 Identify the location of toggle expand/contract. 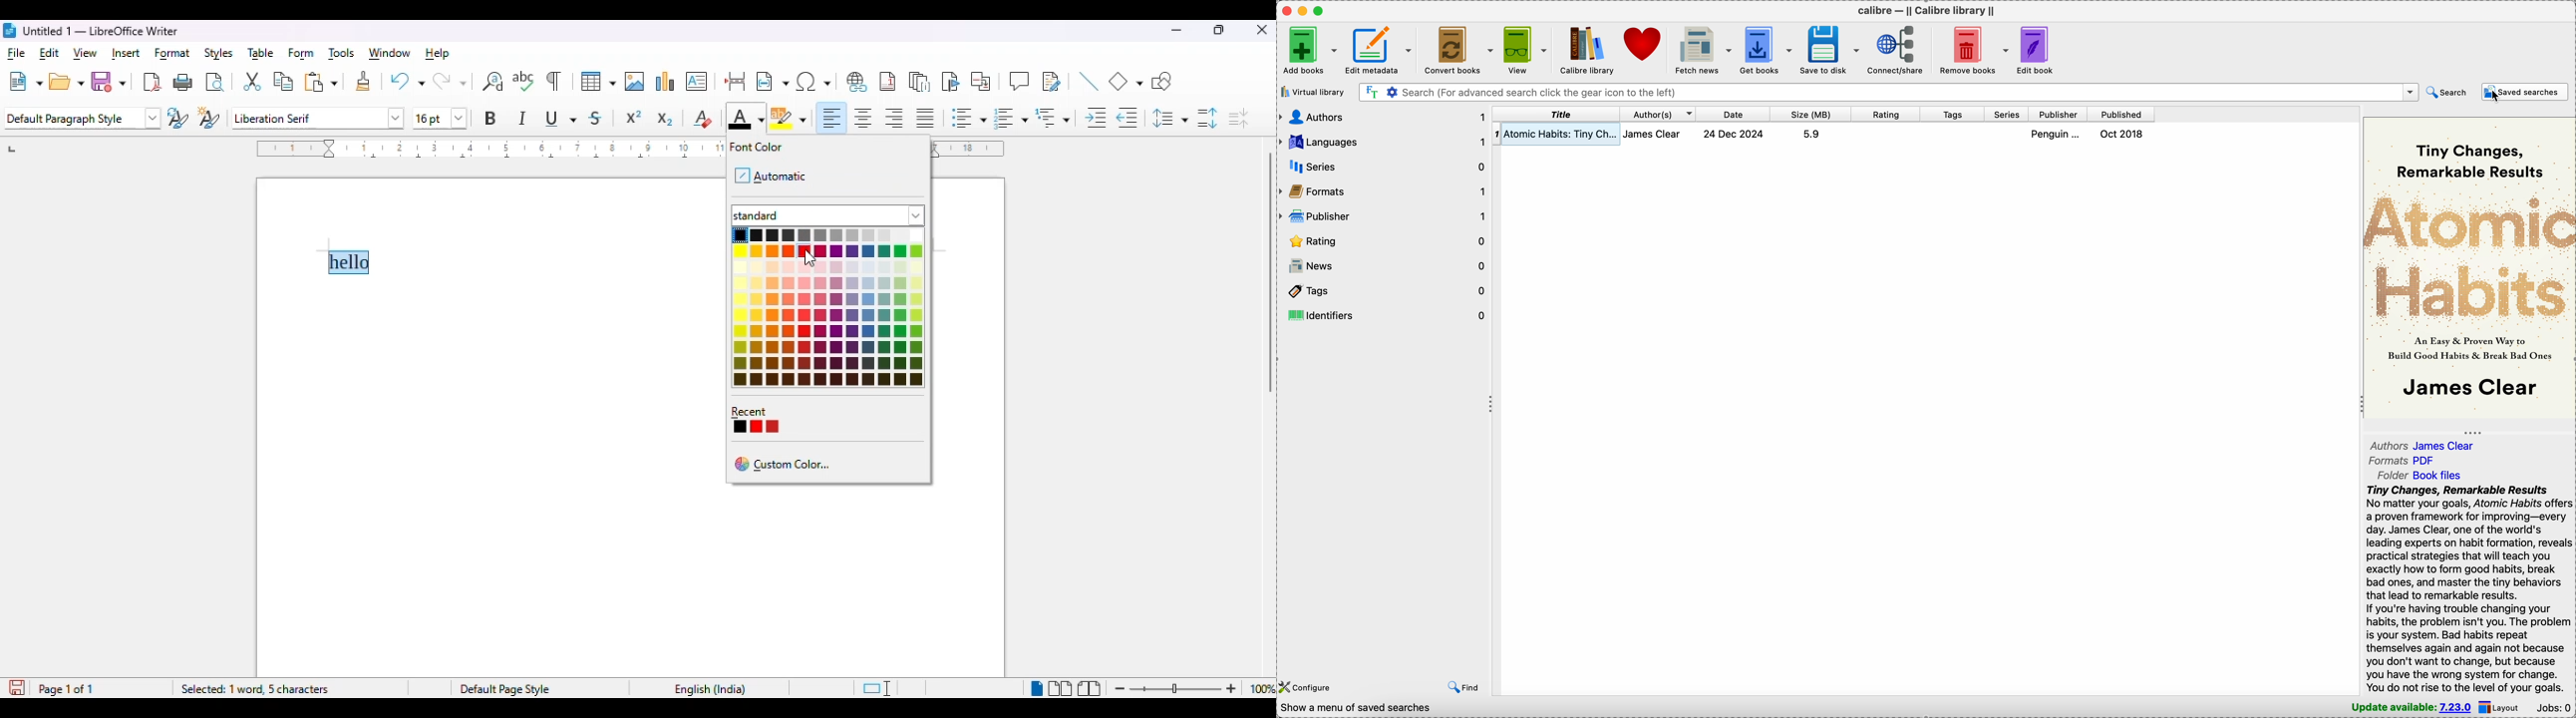
(1492, 405).